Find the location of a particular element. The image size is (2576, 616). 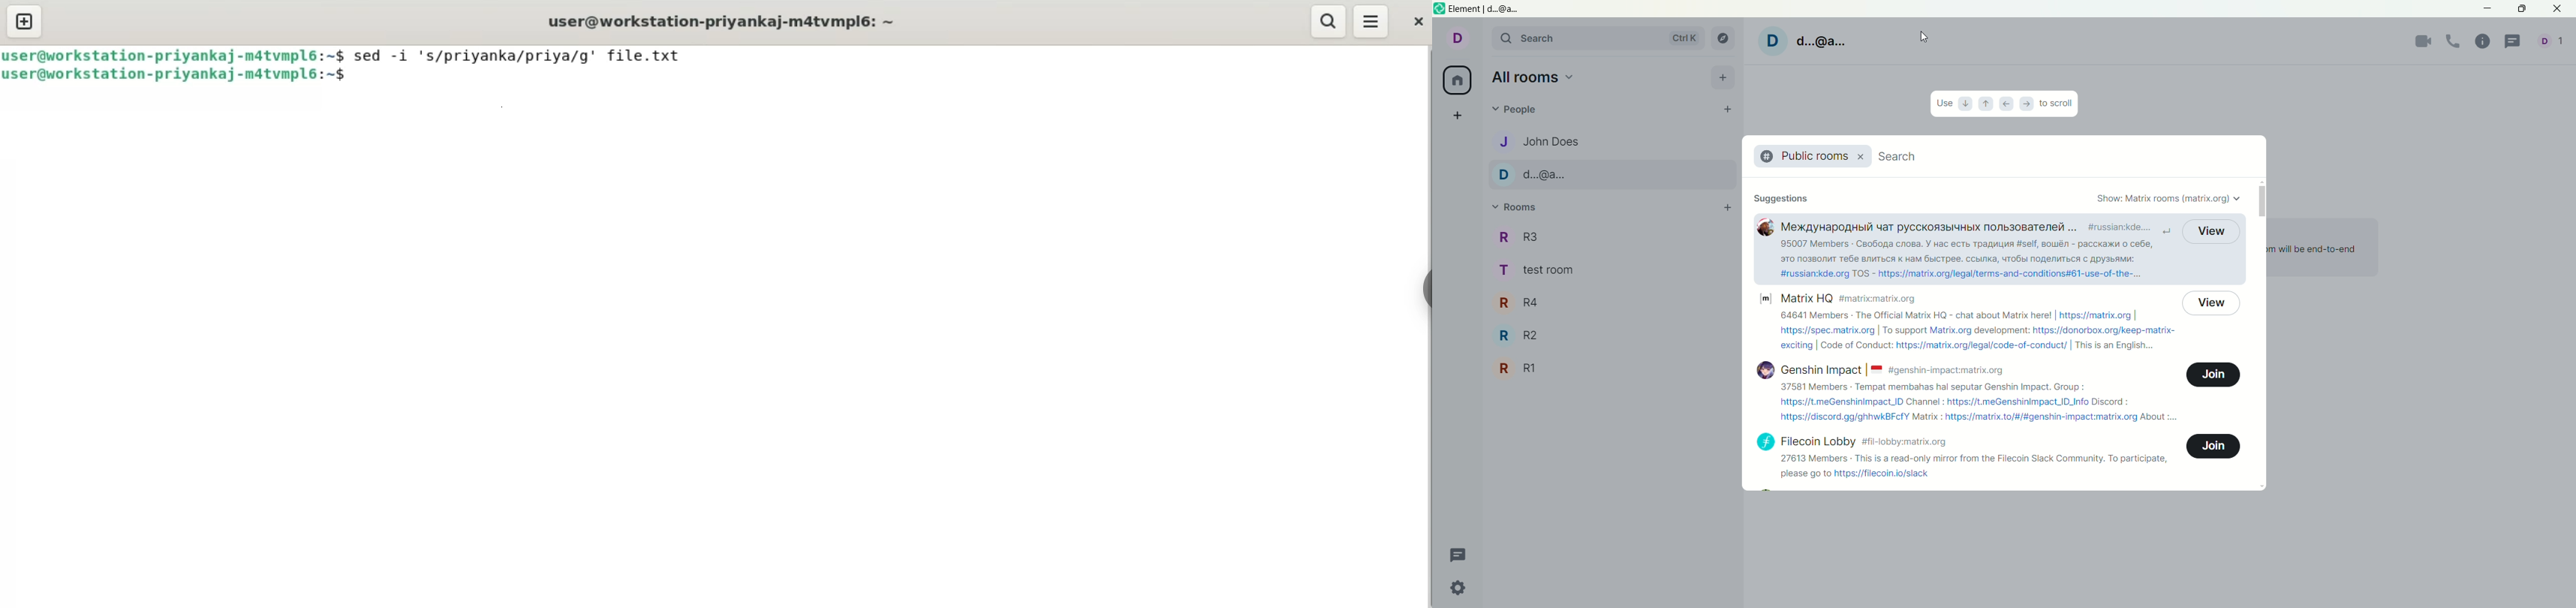

to scroll is located at coordinates (2059, 104).